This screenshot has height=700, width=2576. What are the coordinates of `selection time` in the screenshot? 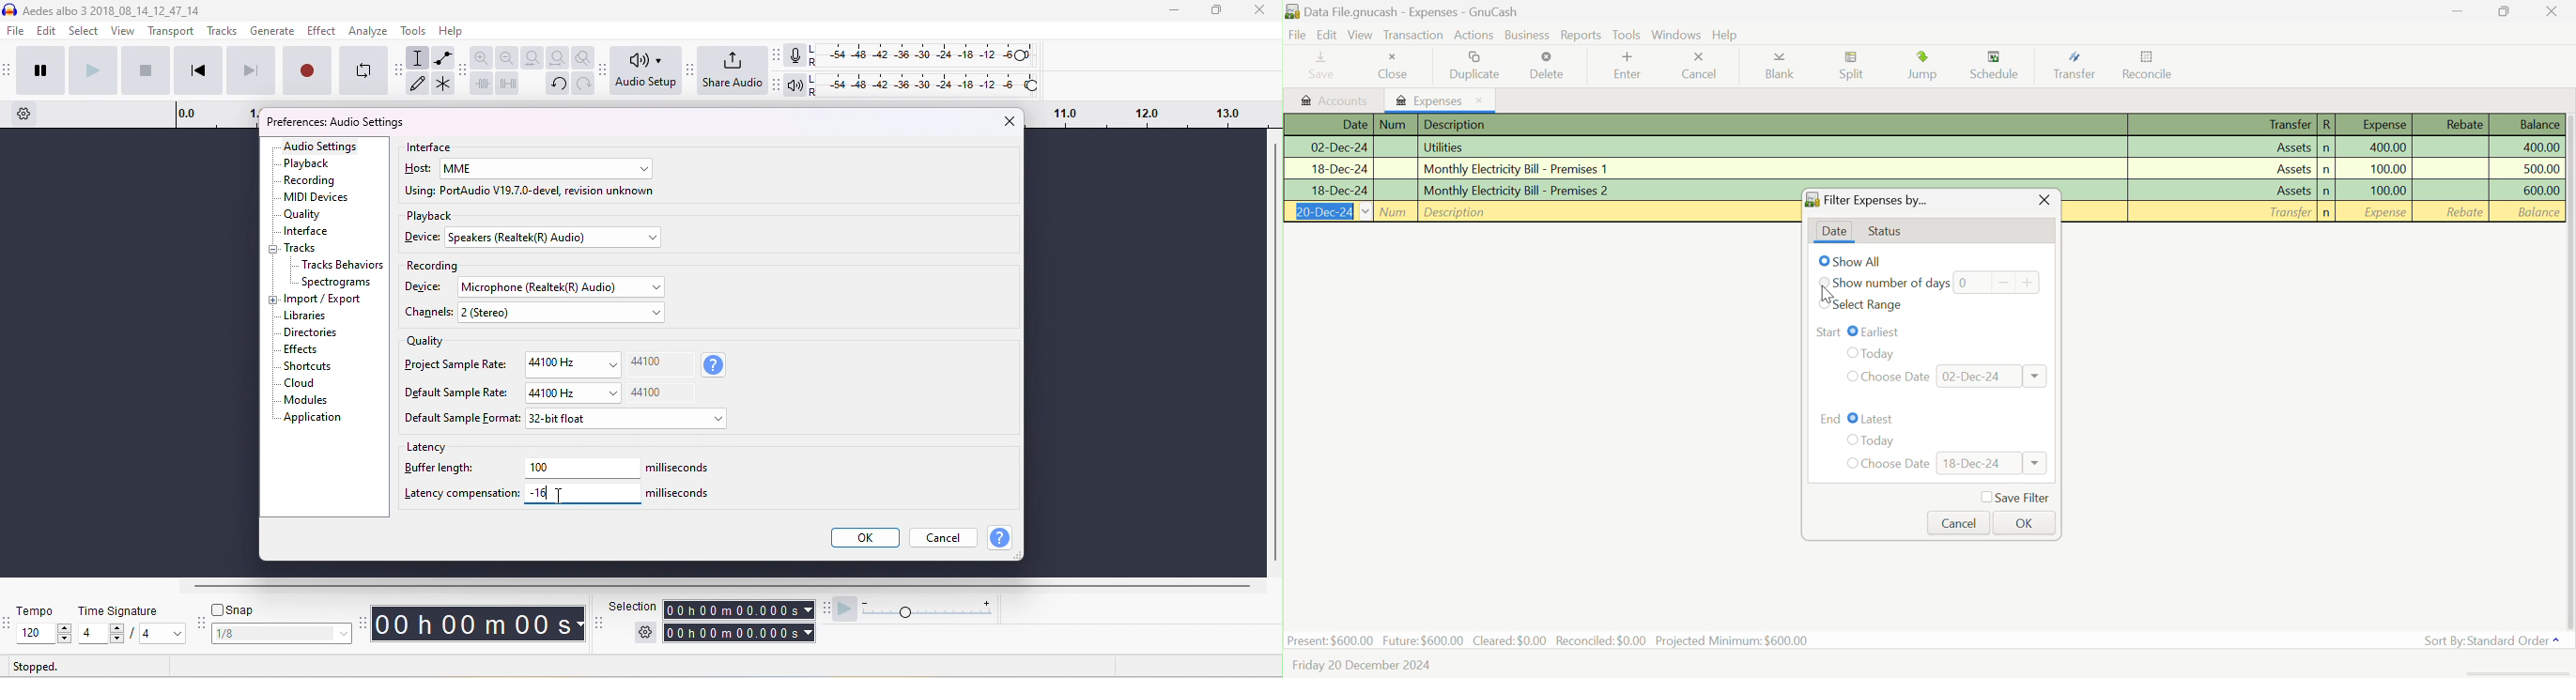 It's located at (731, 610).